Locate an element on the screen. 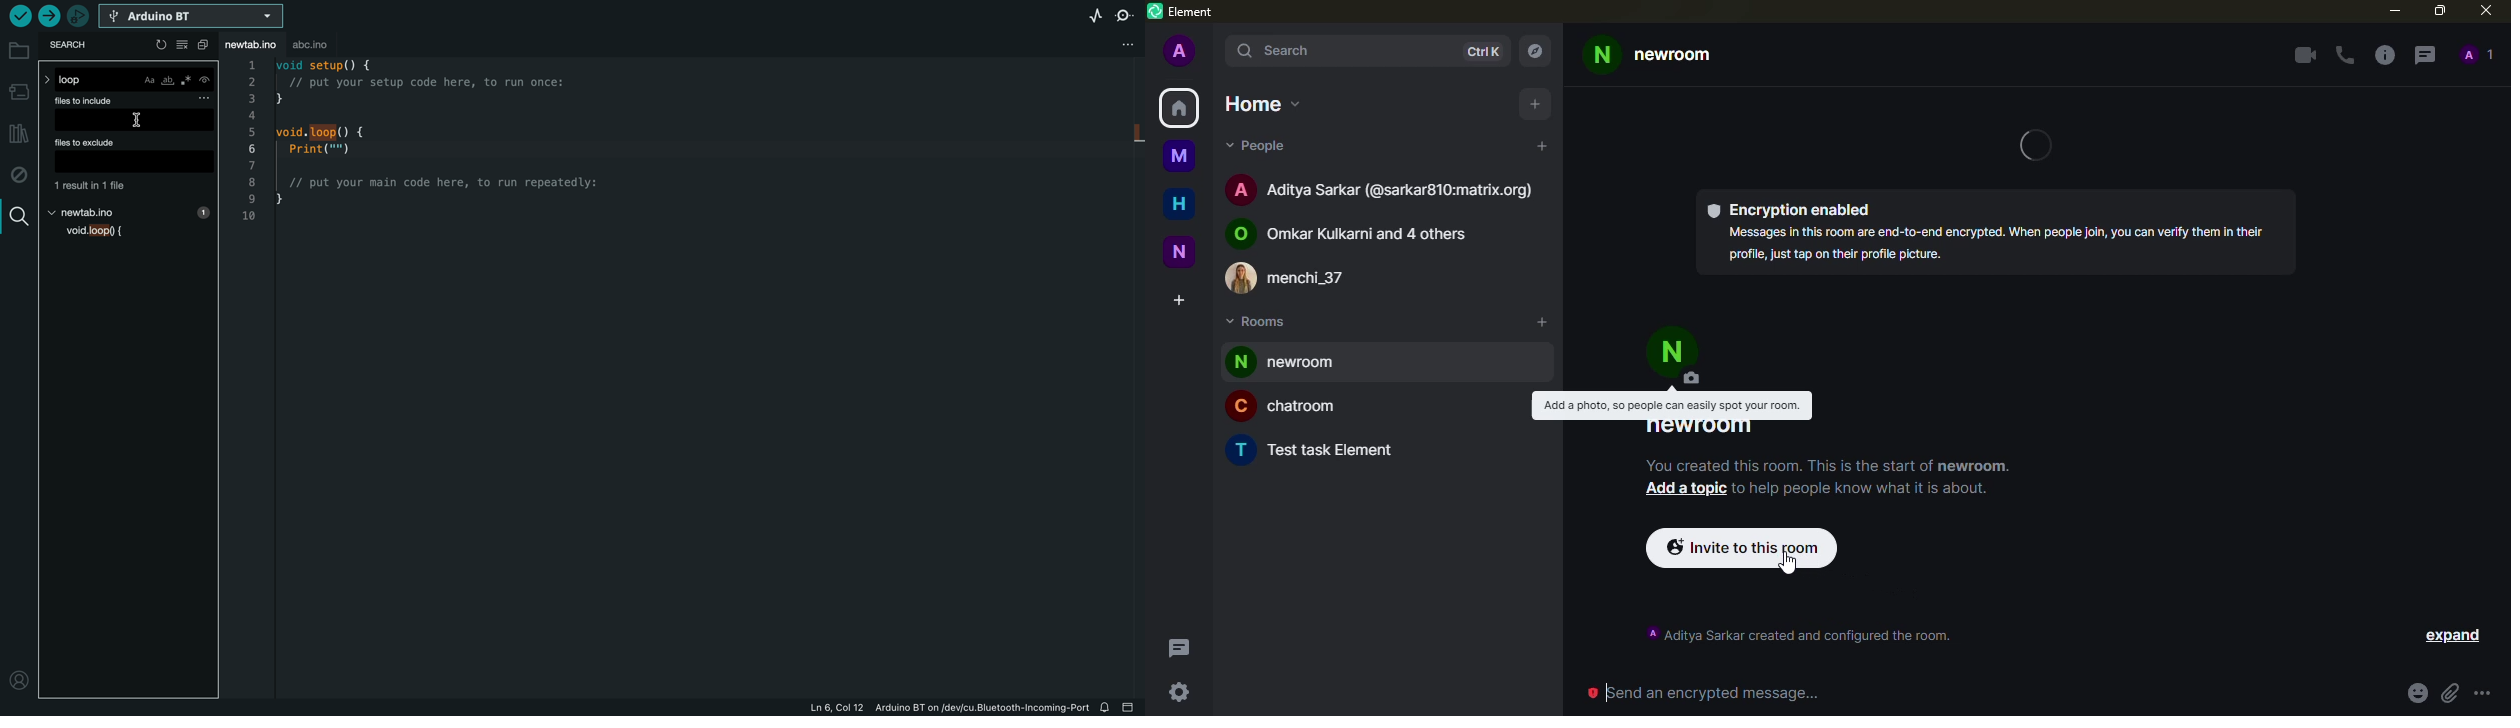 This screenshot has height=728, width=2520. threads is located at coordinates (1179, 647).